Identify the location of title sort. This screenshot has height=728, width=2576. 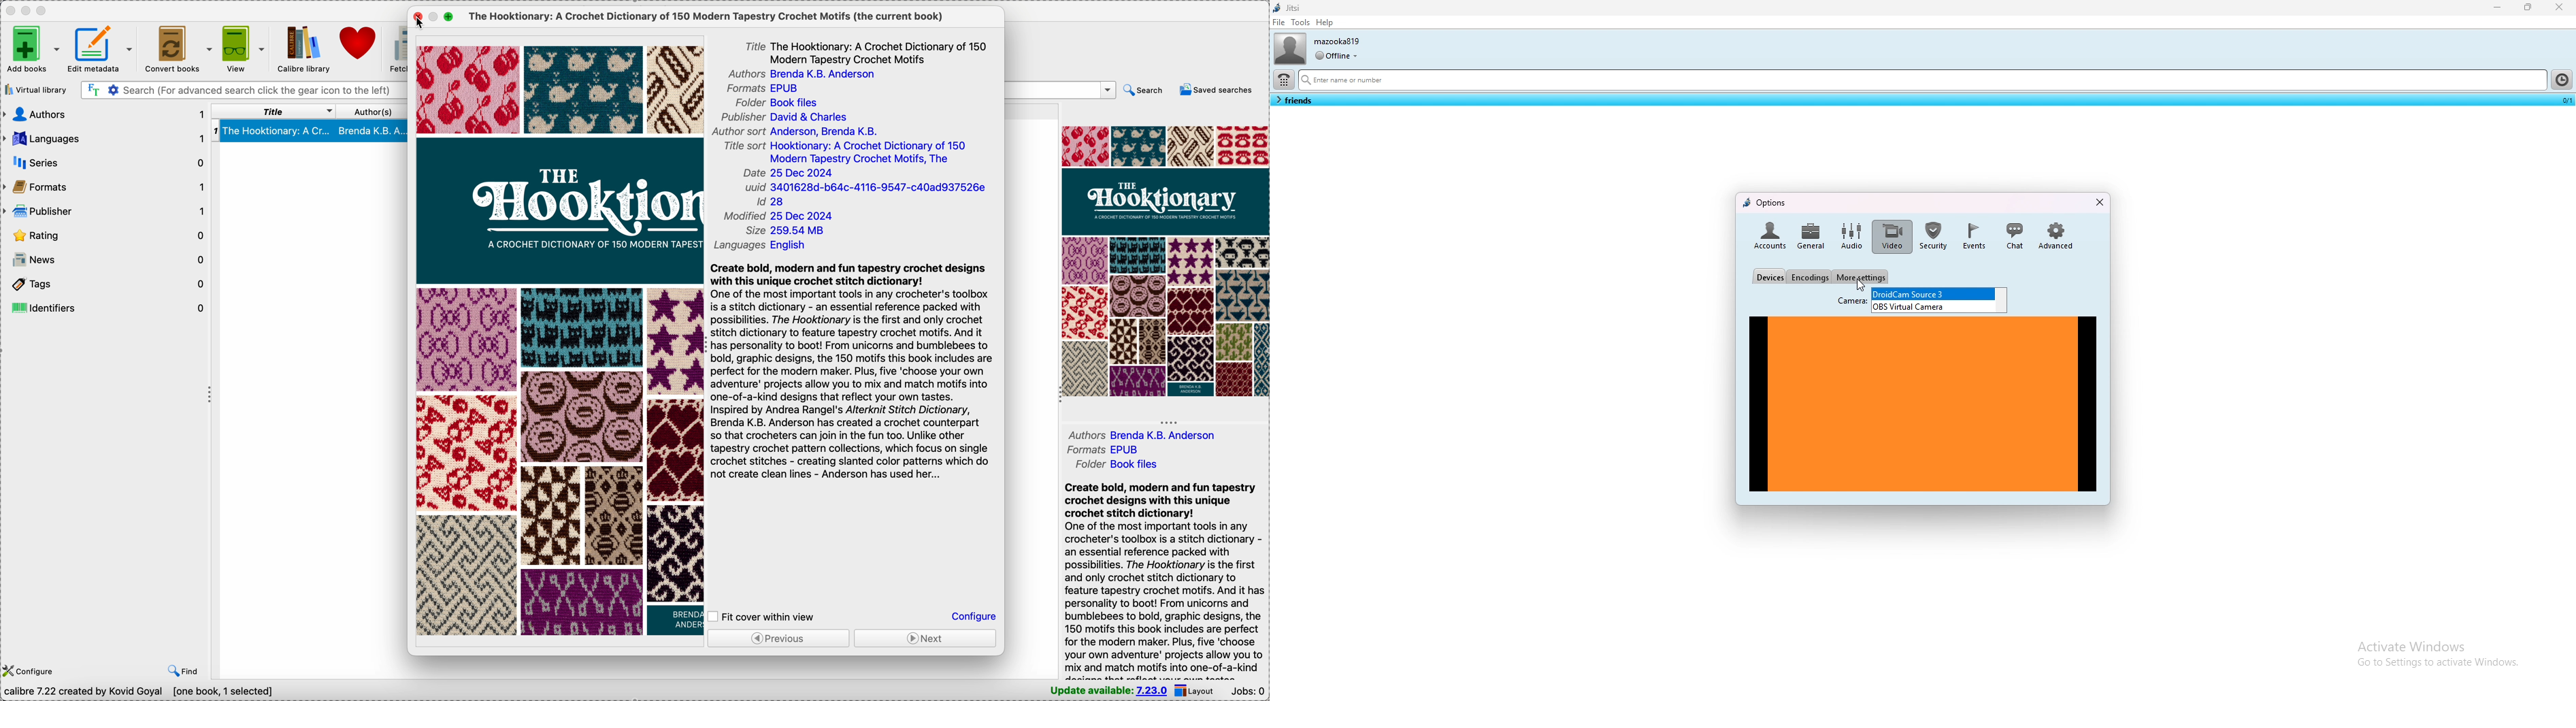
(846, 153).